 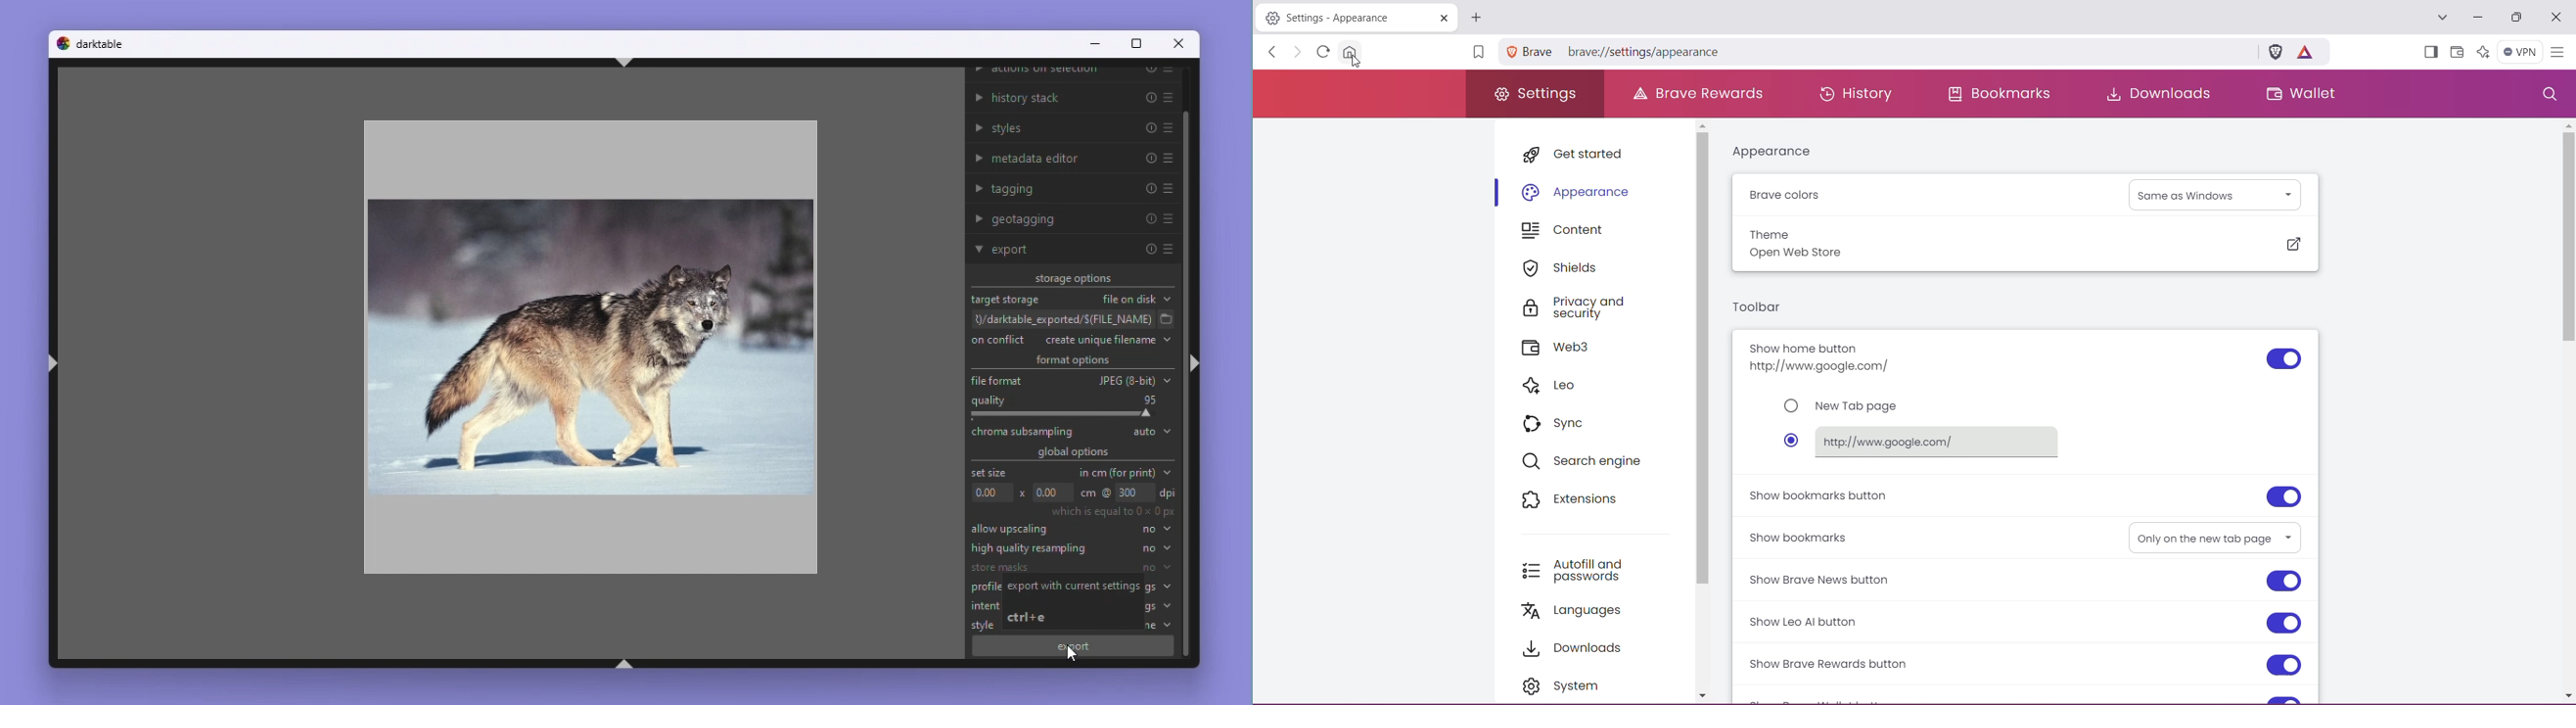 I want to click on Storage options, so click(x=1071, y=279).